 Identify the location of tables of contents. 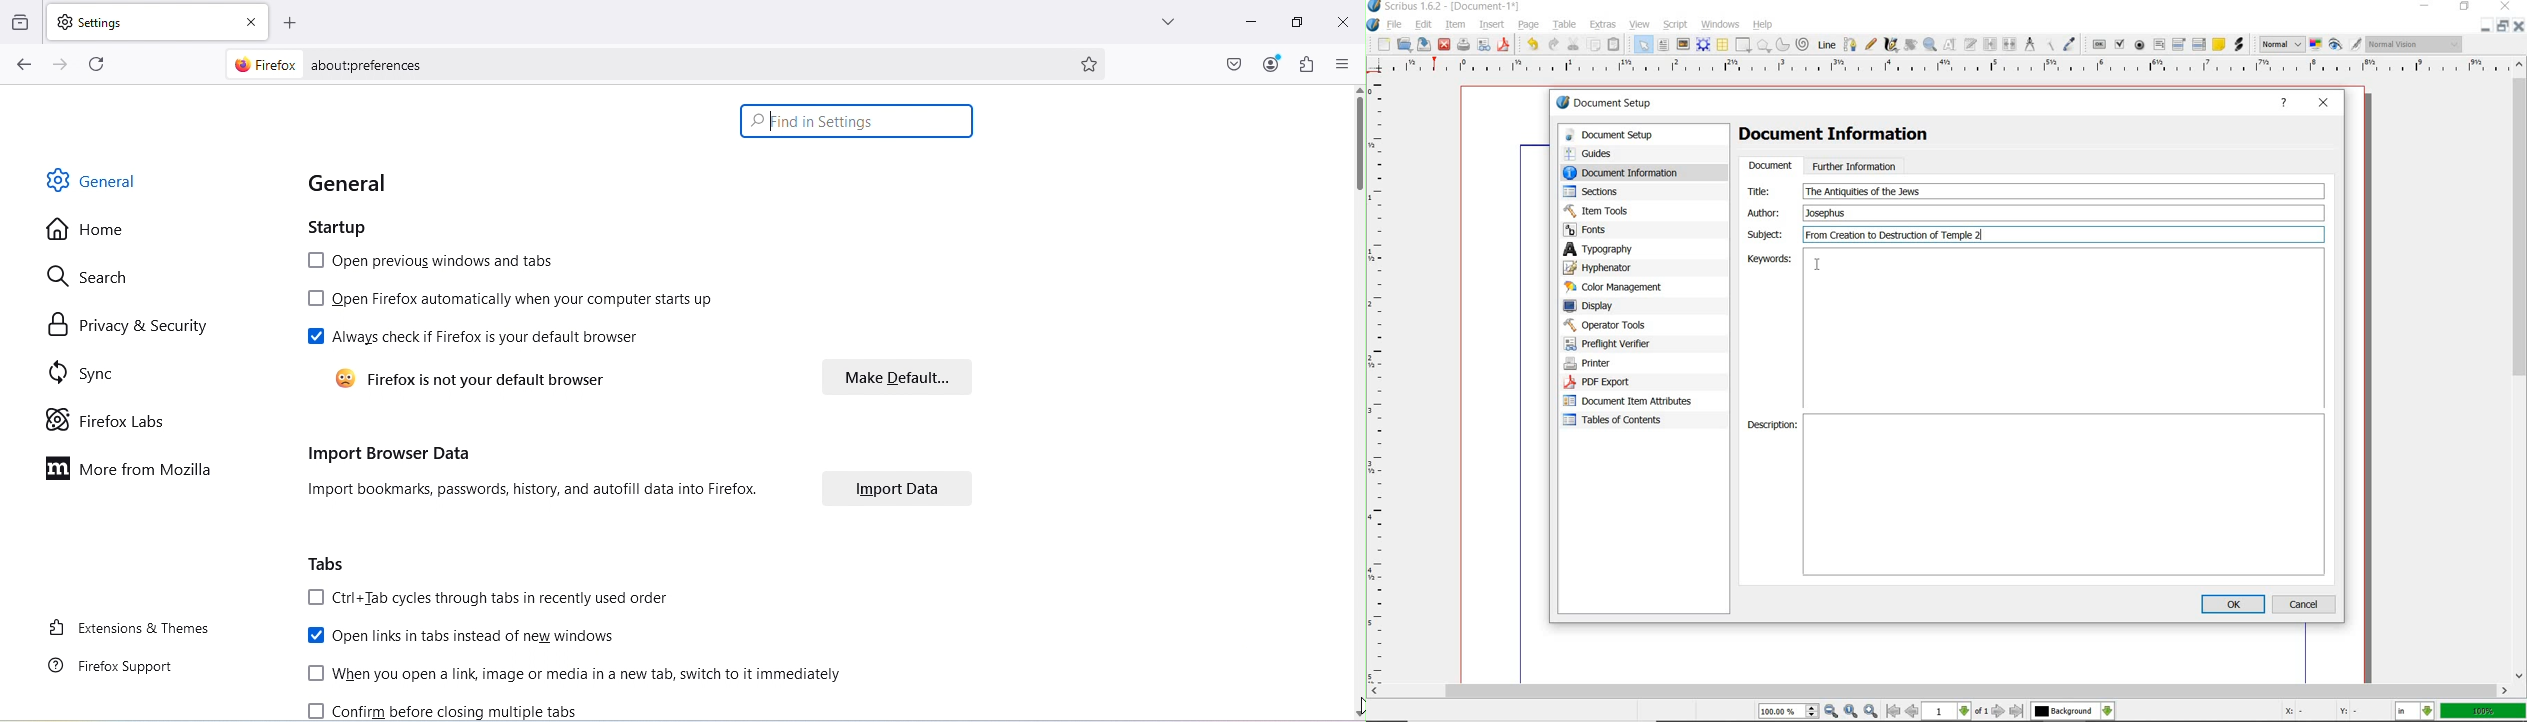
(1622, 421).